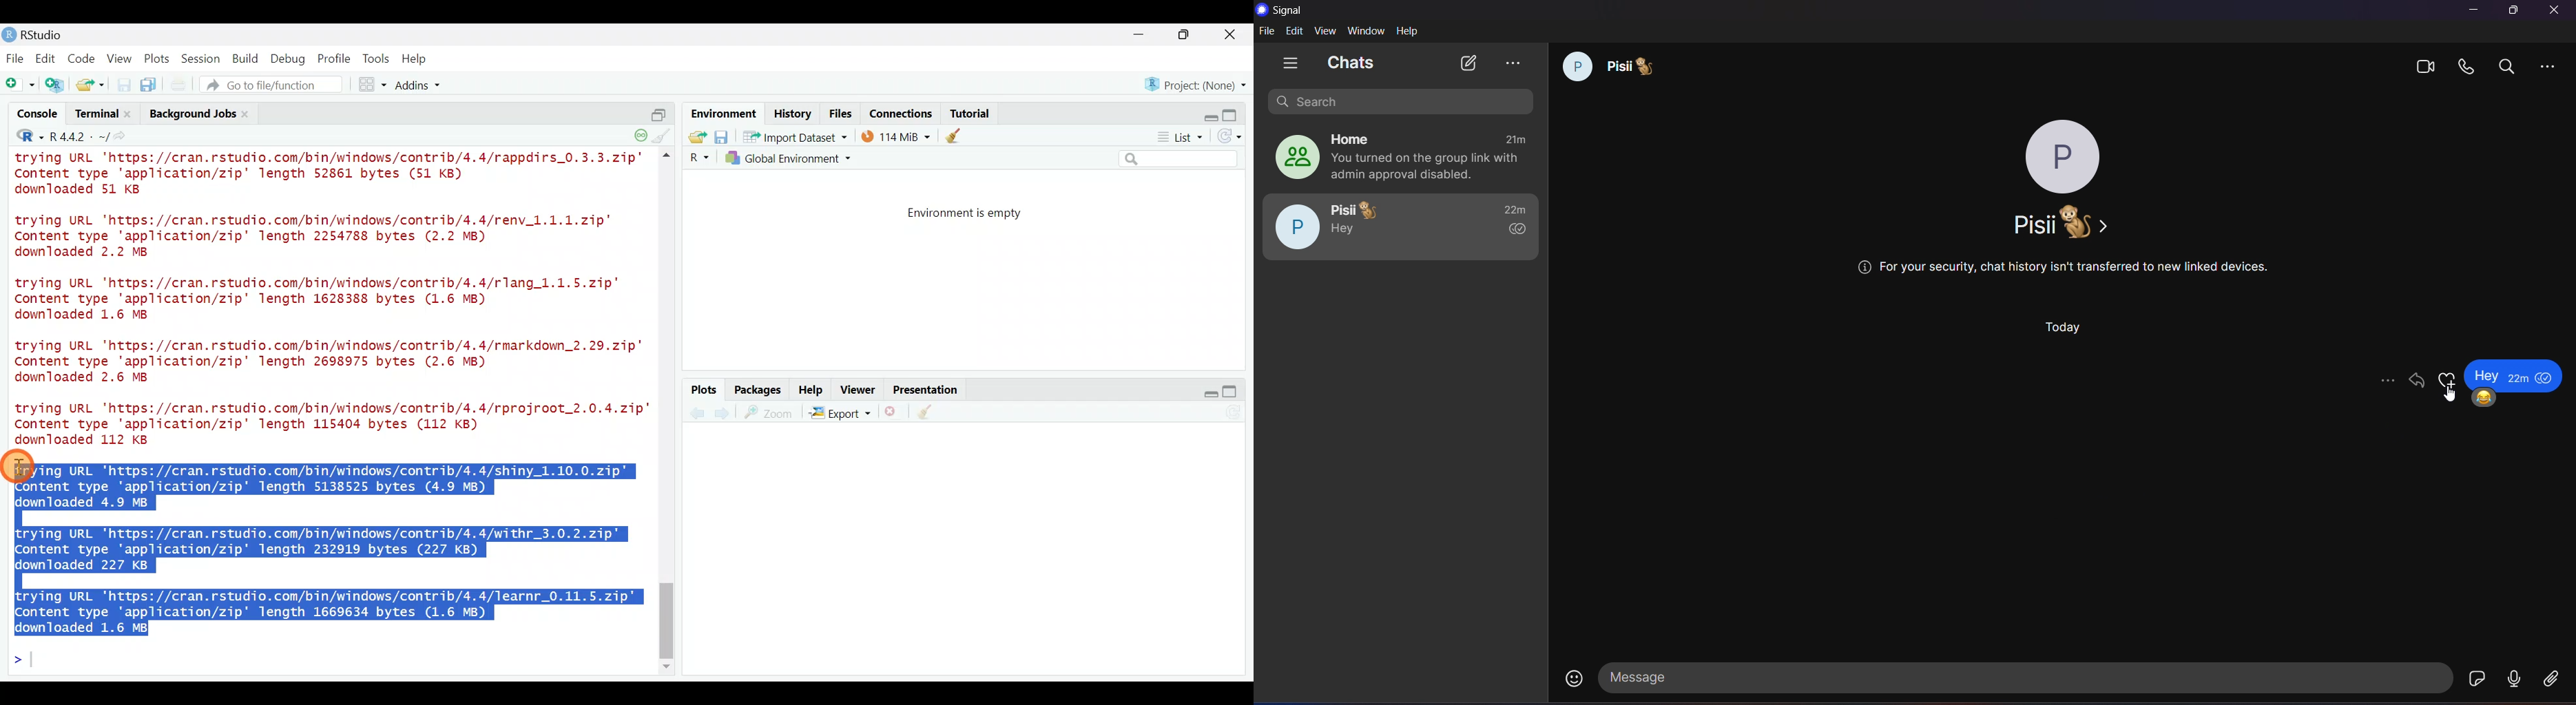  Describe the element at coordinates (1231, 37) in the screenshot. I see `close` at that location.